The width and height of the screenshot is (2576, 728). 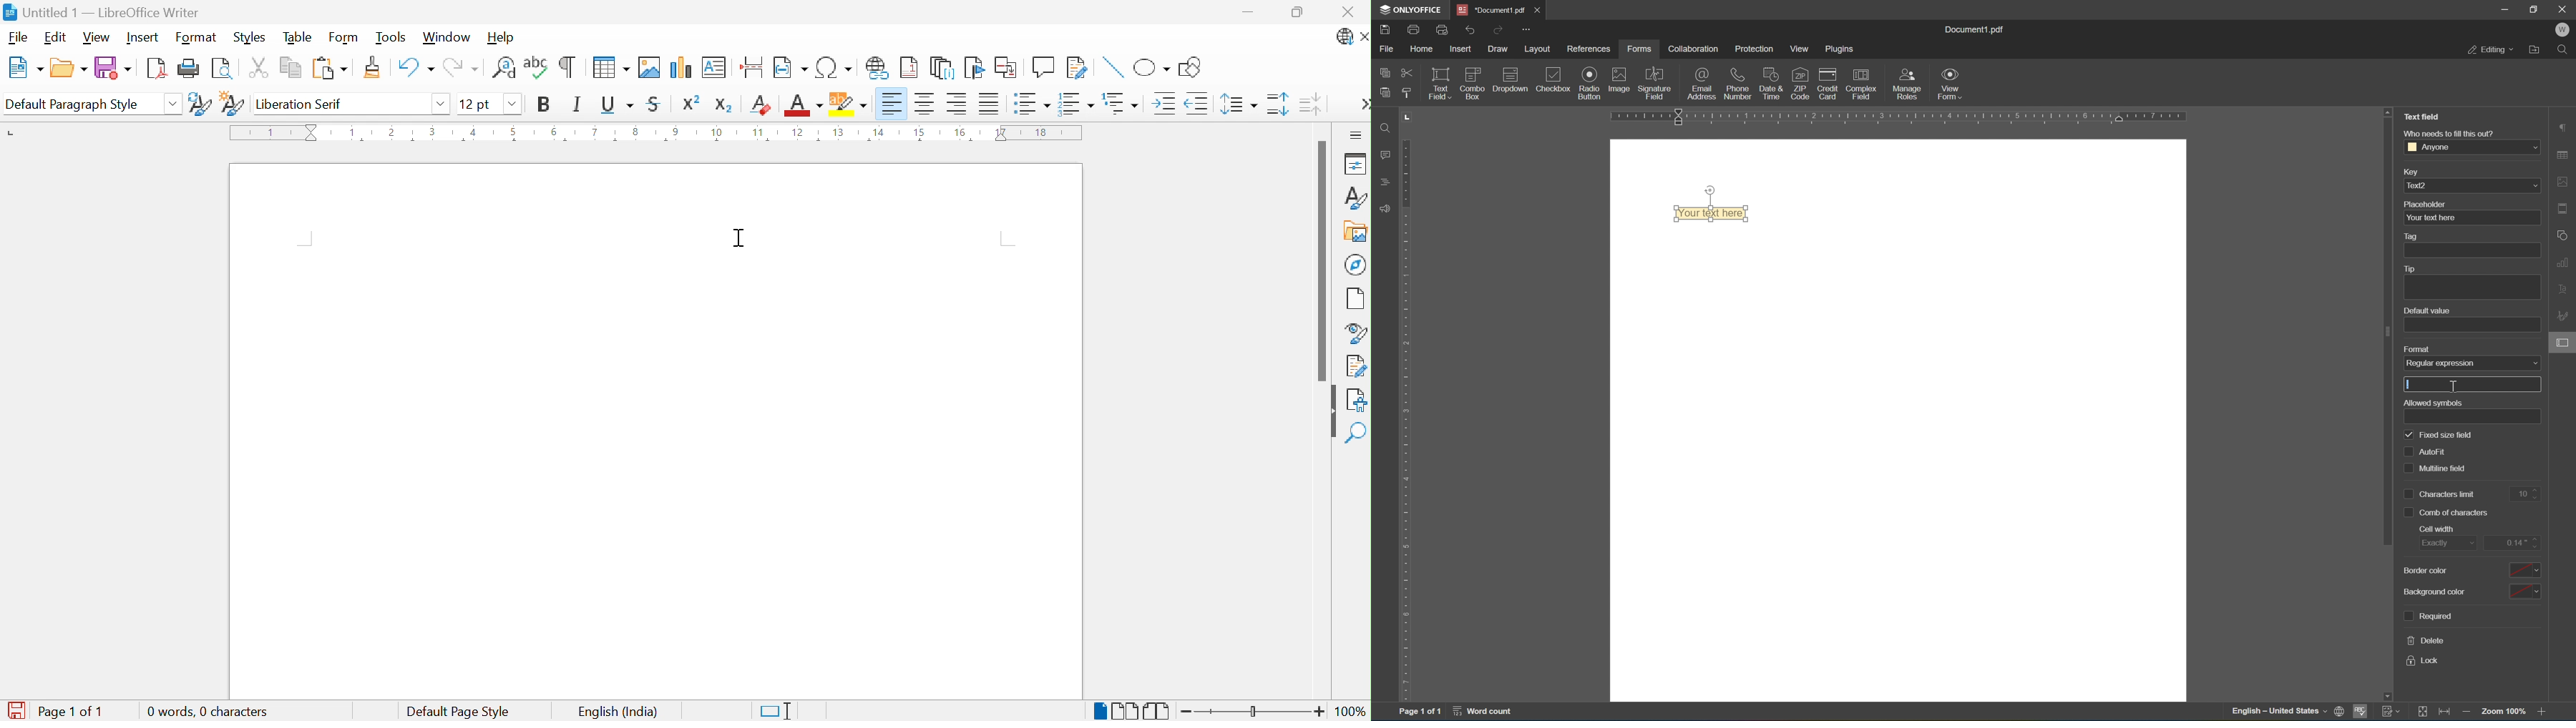 What do you see at coordinates (2565, 8) in the screenshot?
I see `close` at bounding box center [2565, 8].